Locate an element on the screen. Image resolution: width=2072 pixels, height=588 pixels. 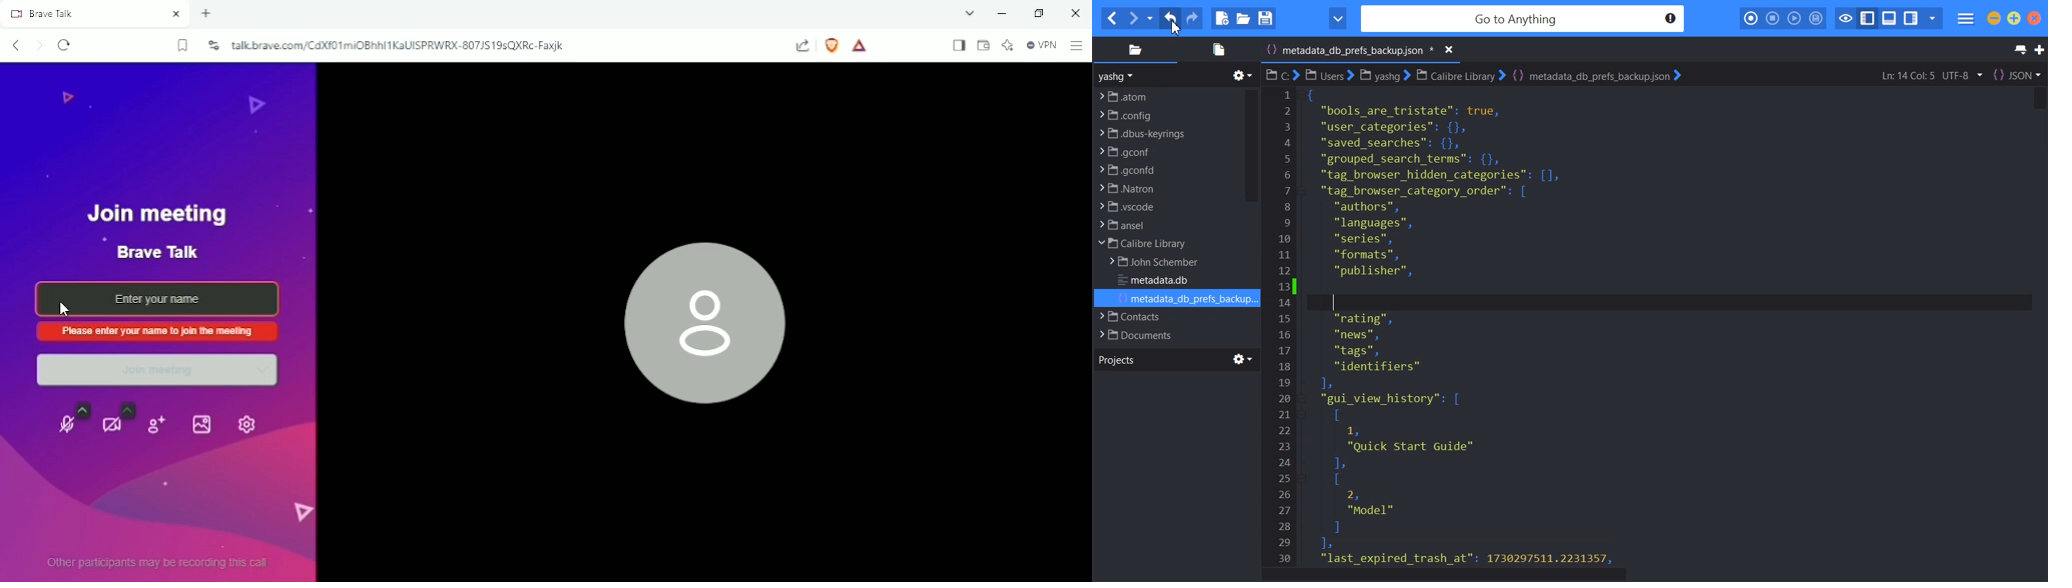
Projects is located at coordinates (1116, 359).